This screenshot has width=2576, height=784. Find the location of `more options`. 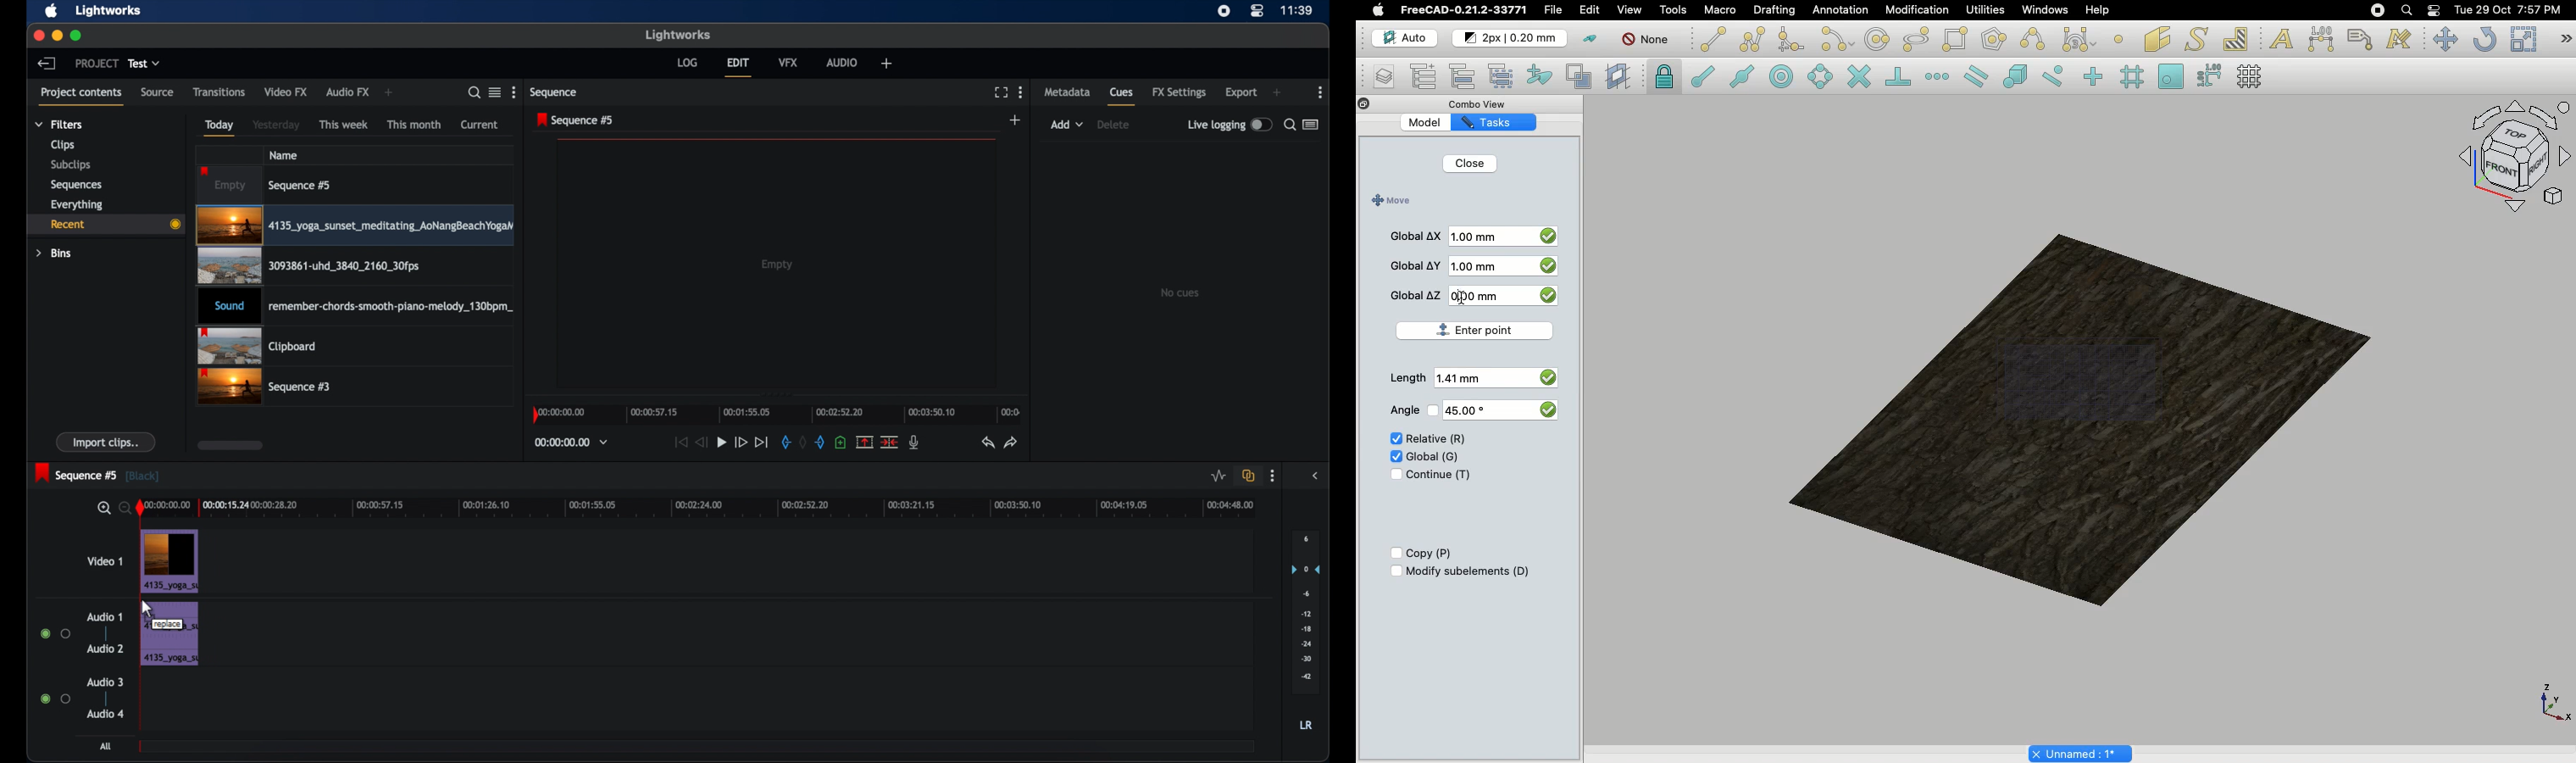

more options is located at coordinates (1272, 477).